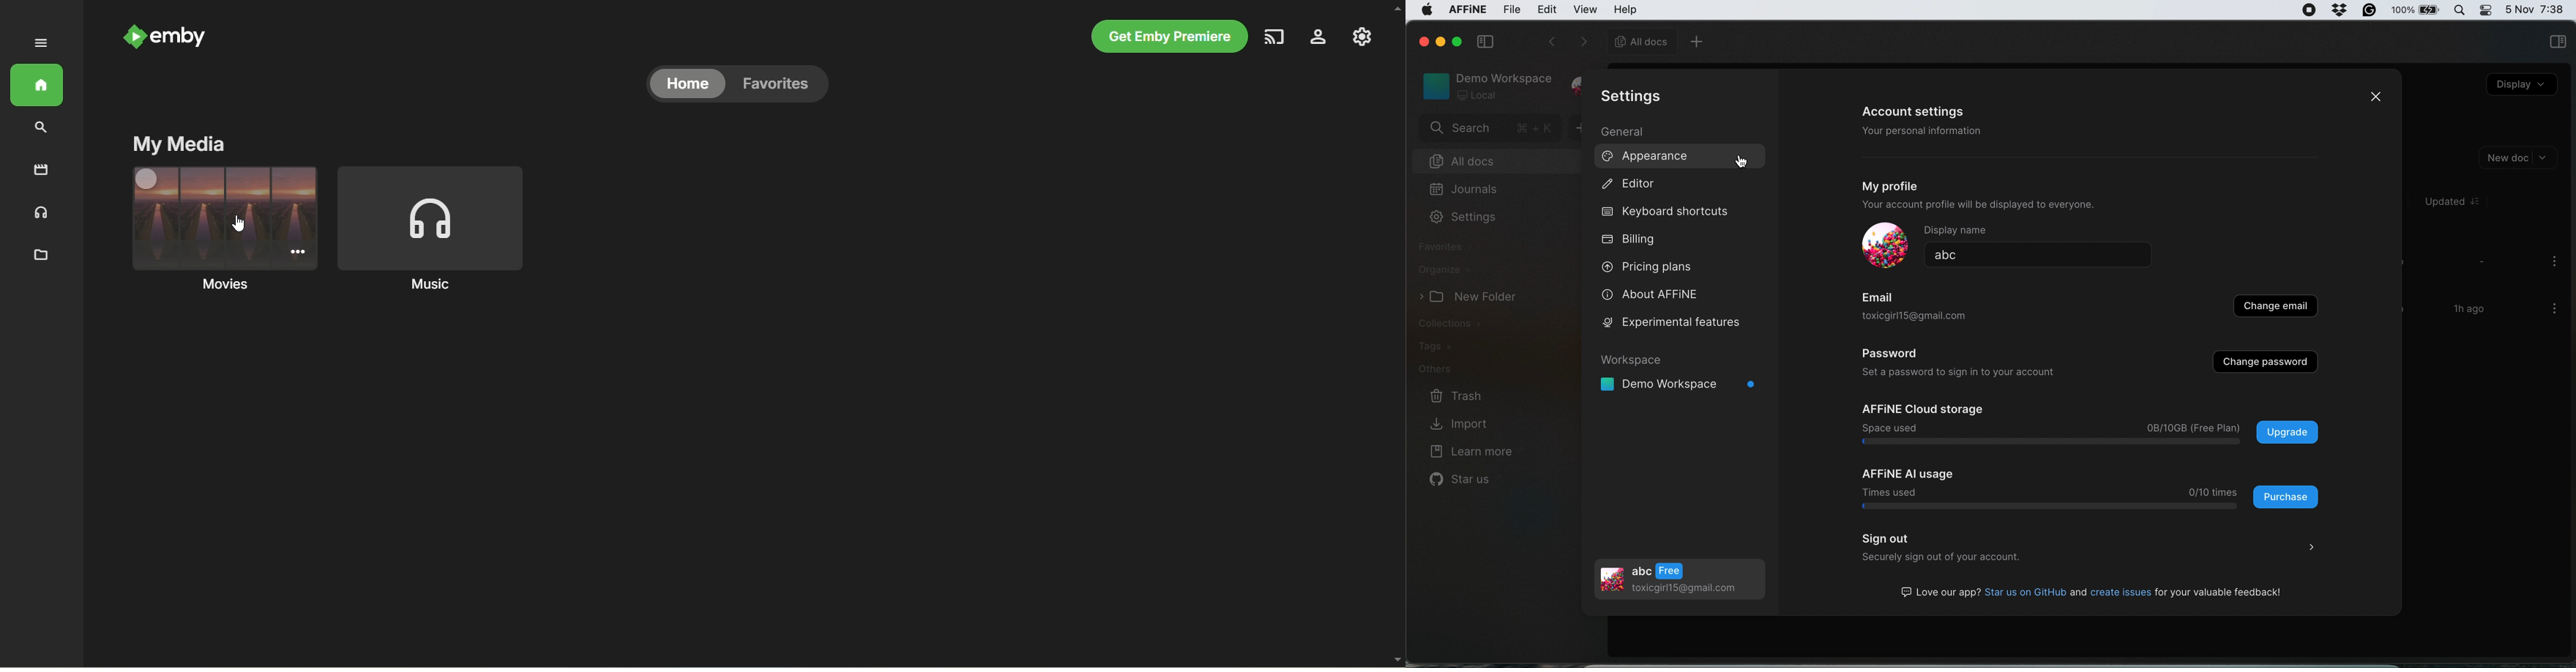 Image resolution: width=2576 pixels, height=672 pixels. What do you see at coordinates (1577, 81) in the screenshot?
I see `profile` at bounding box center [1577, 81].